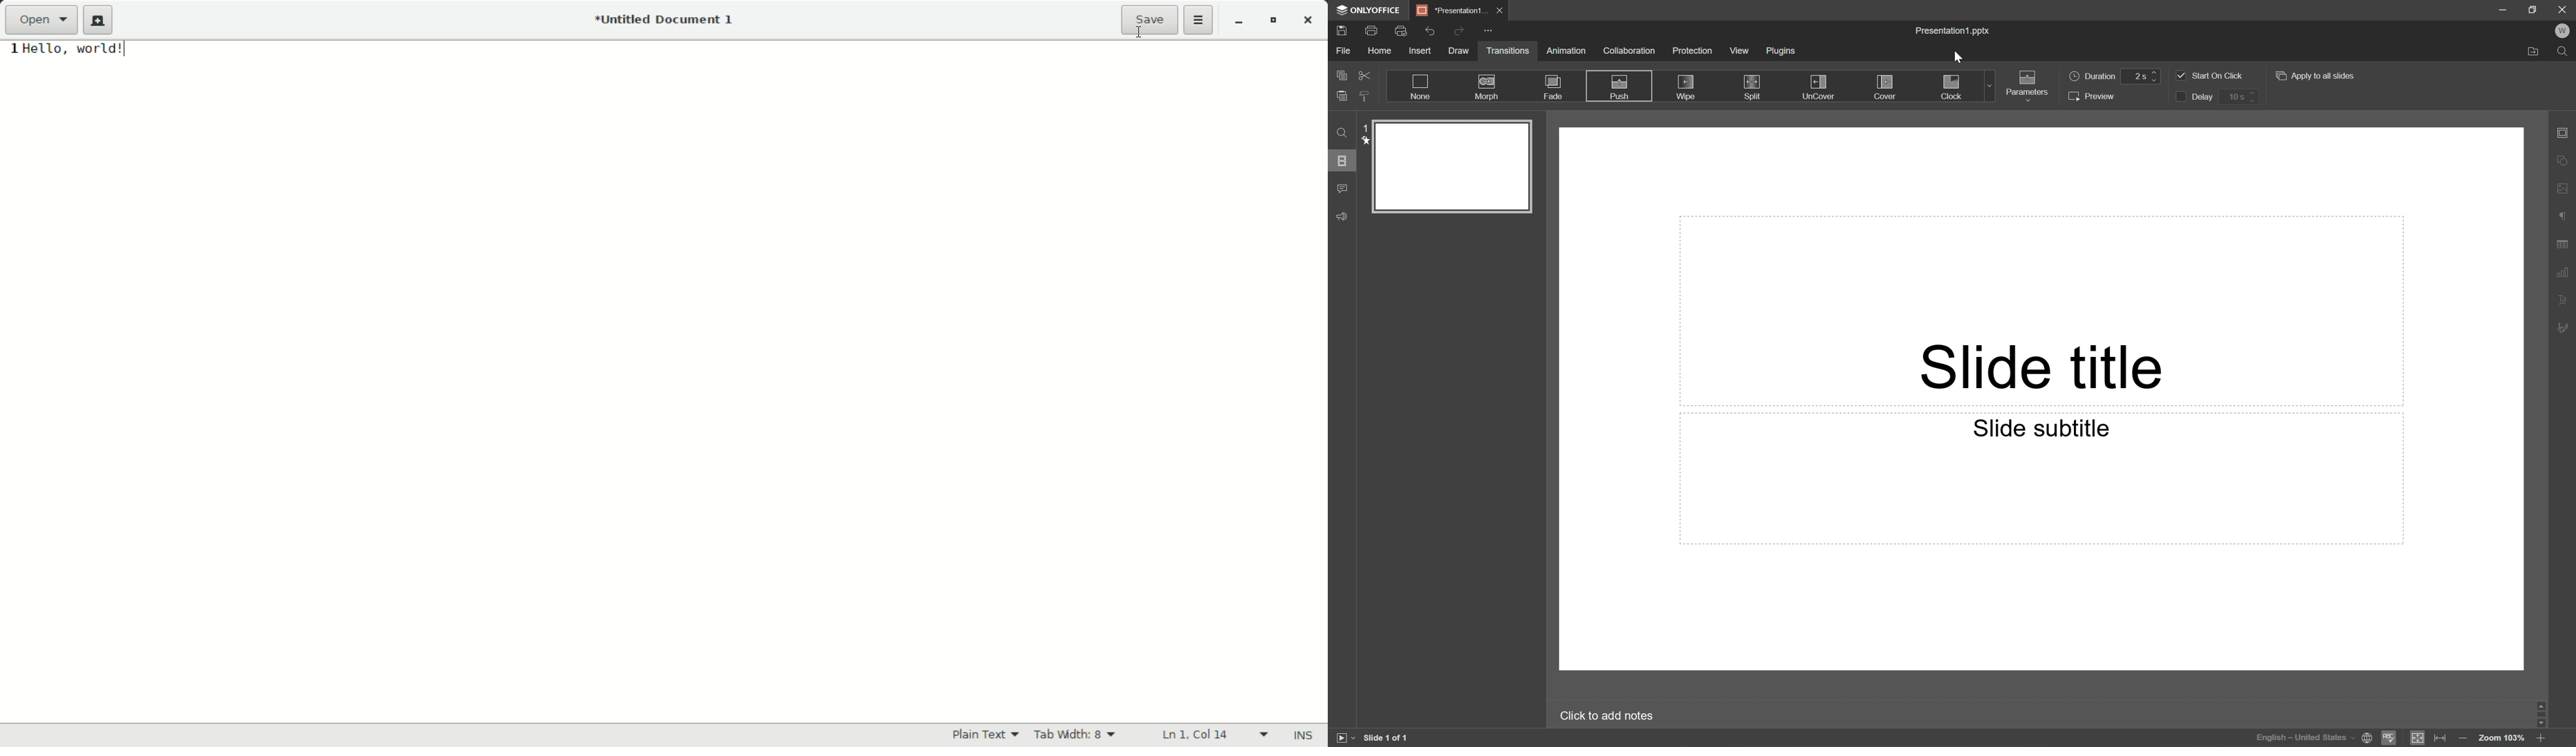 The width and height of the screenshot is (2576, 756). Describe the element at coordinates (1341, 30) in the screenshot. I see `Save` at that location.